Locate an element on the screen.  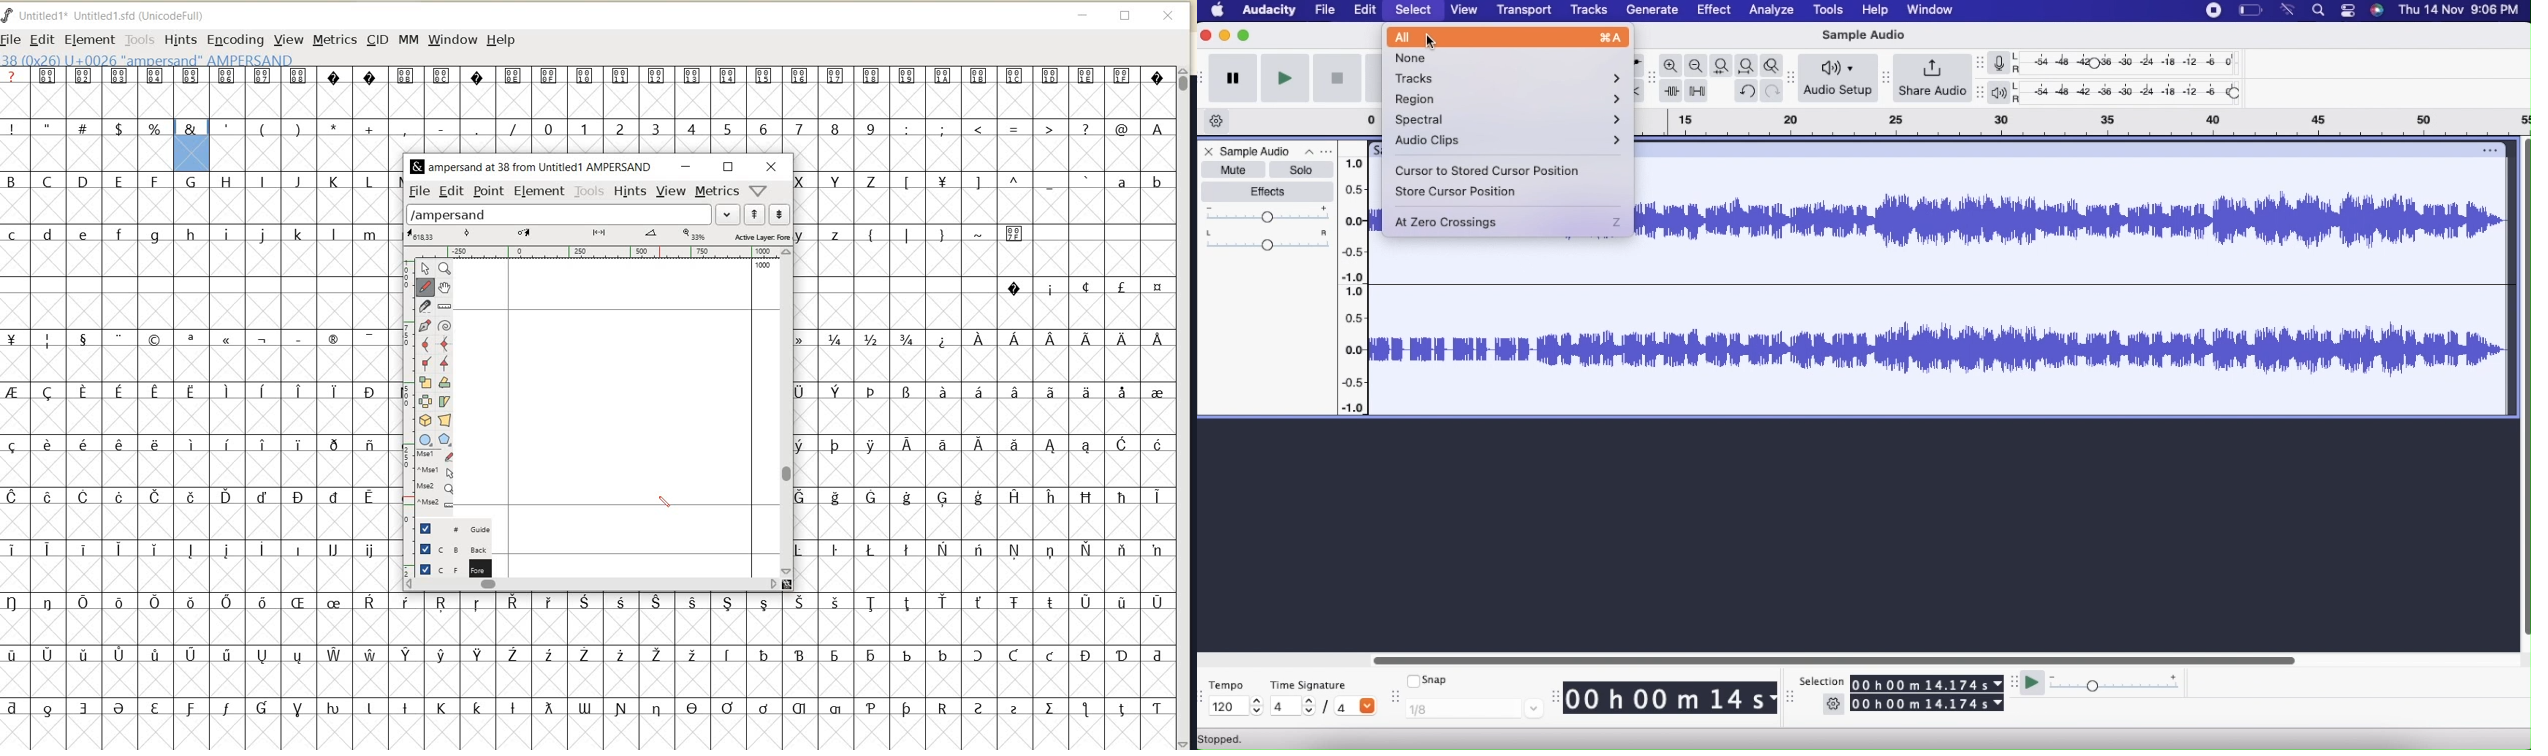
Sample Audio is located at coordinates (2072, 278).